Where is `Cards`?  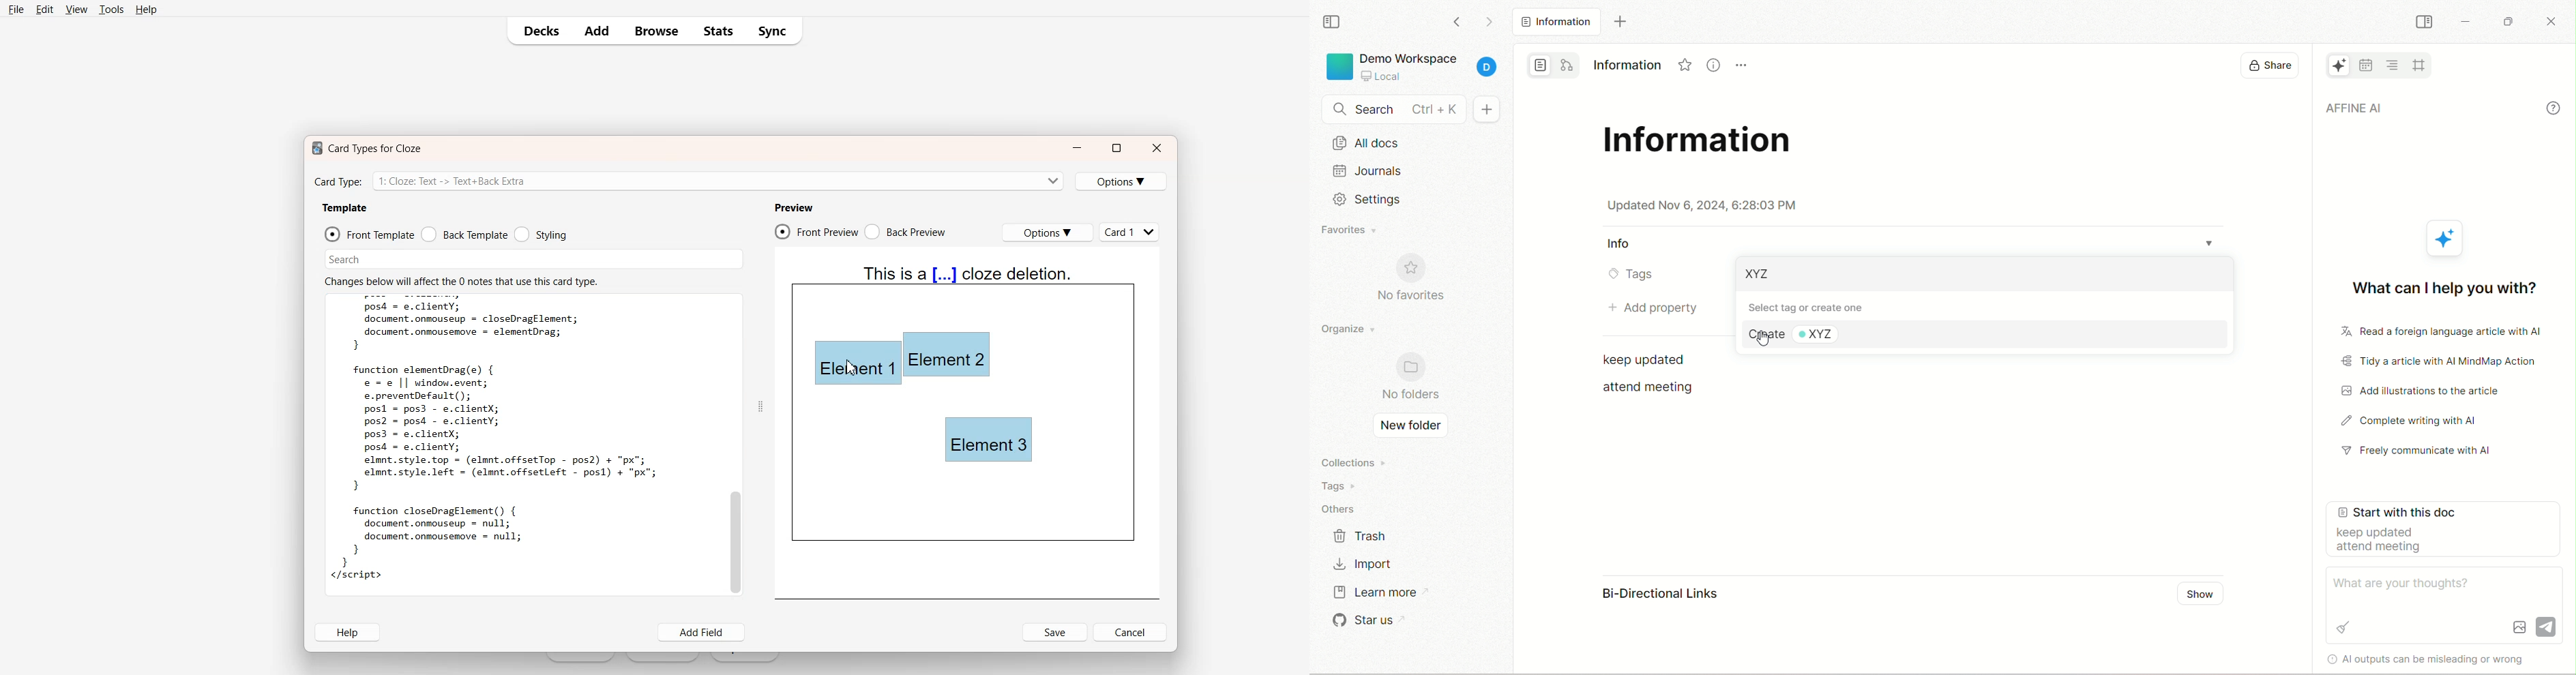
Cards is located at coordinates (1131, 232).